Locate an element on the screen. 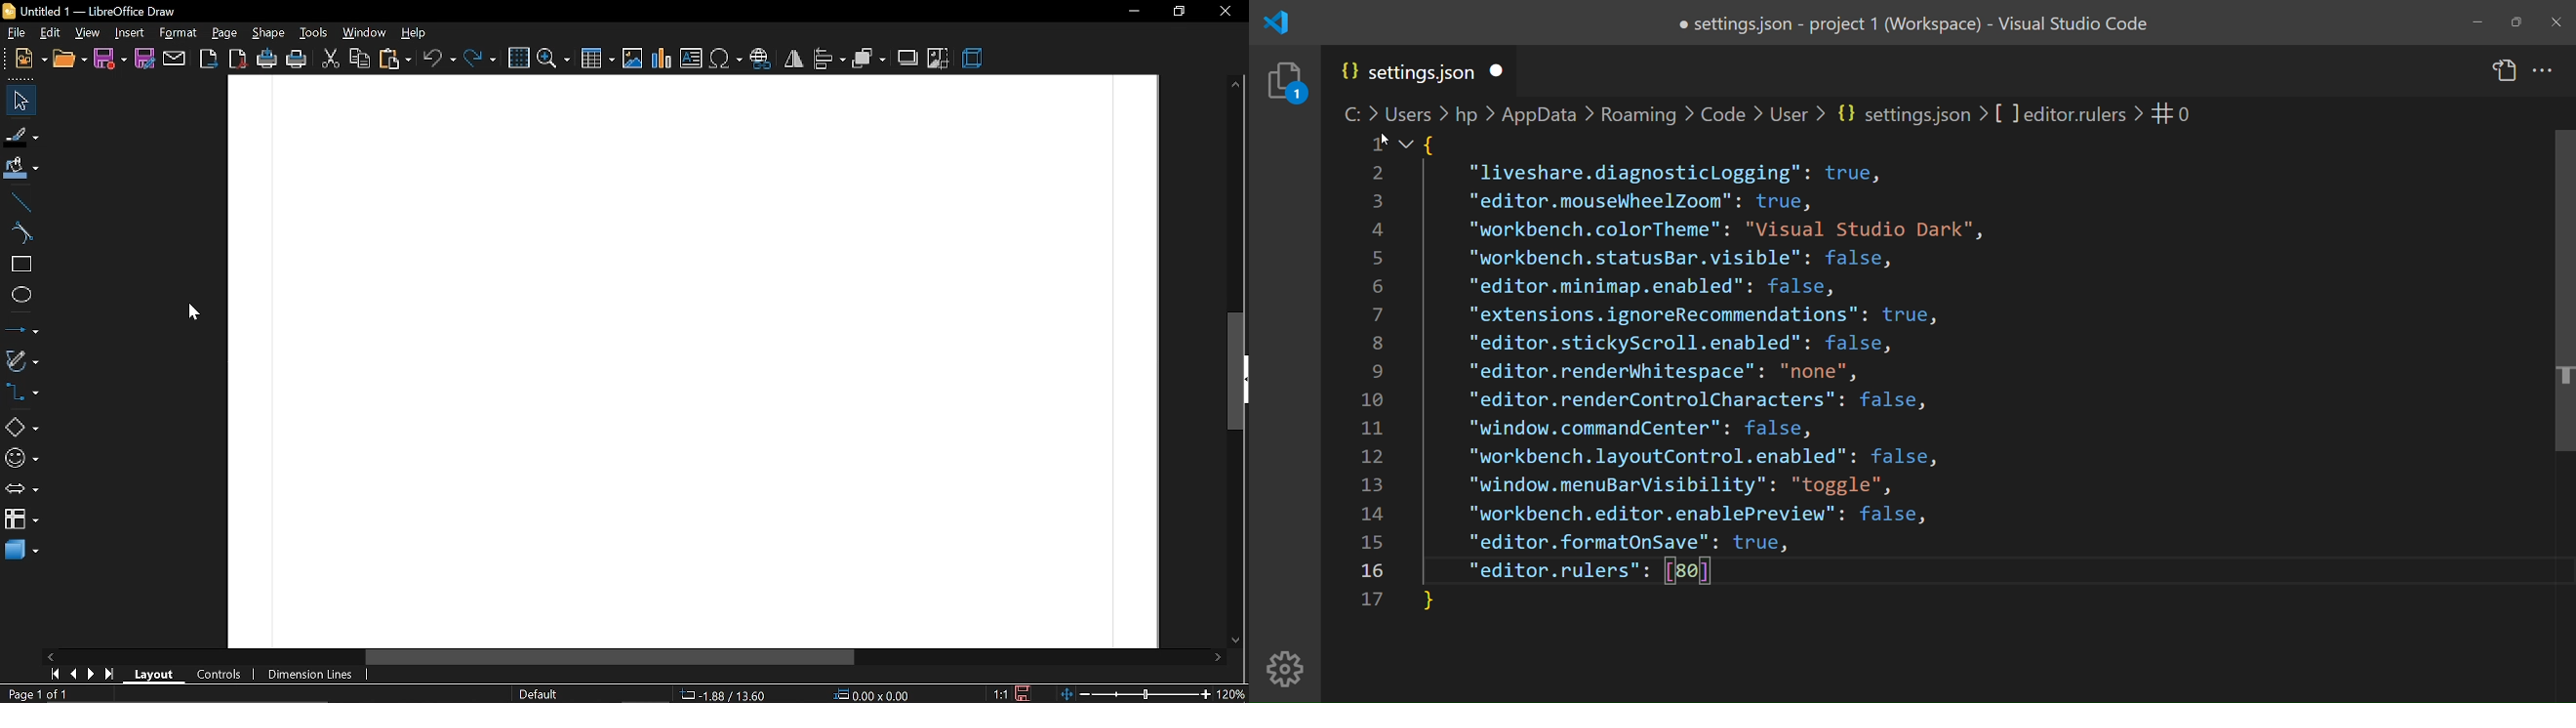  symbol shapes is located at coordinates (21, 460).